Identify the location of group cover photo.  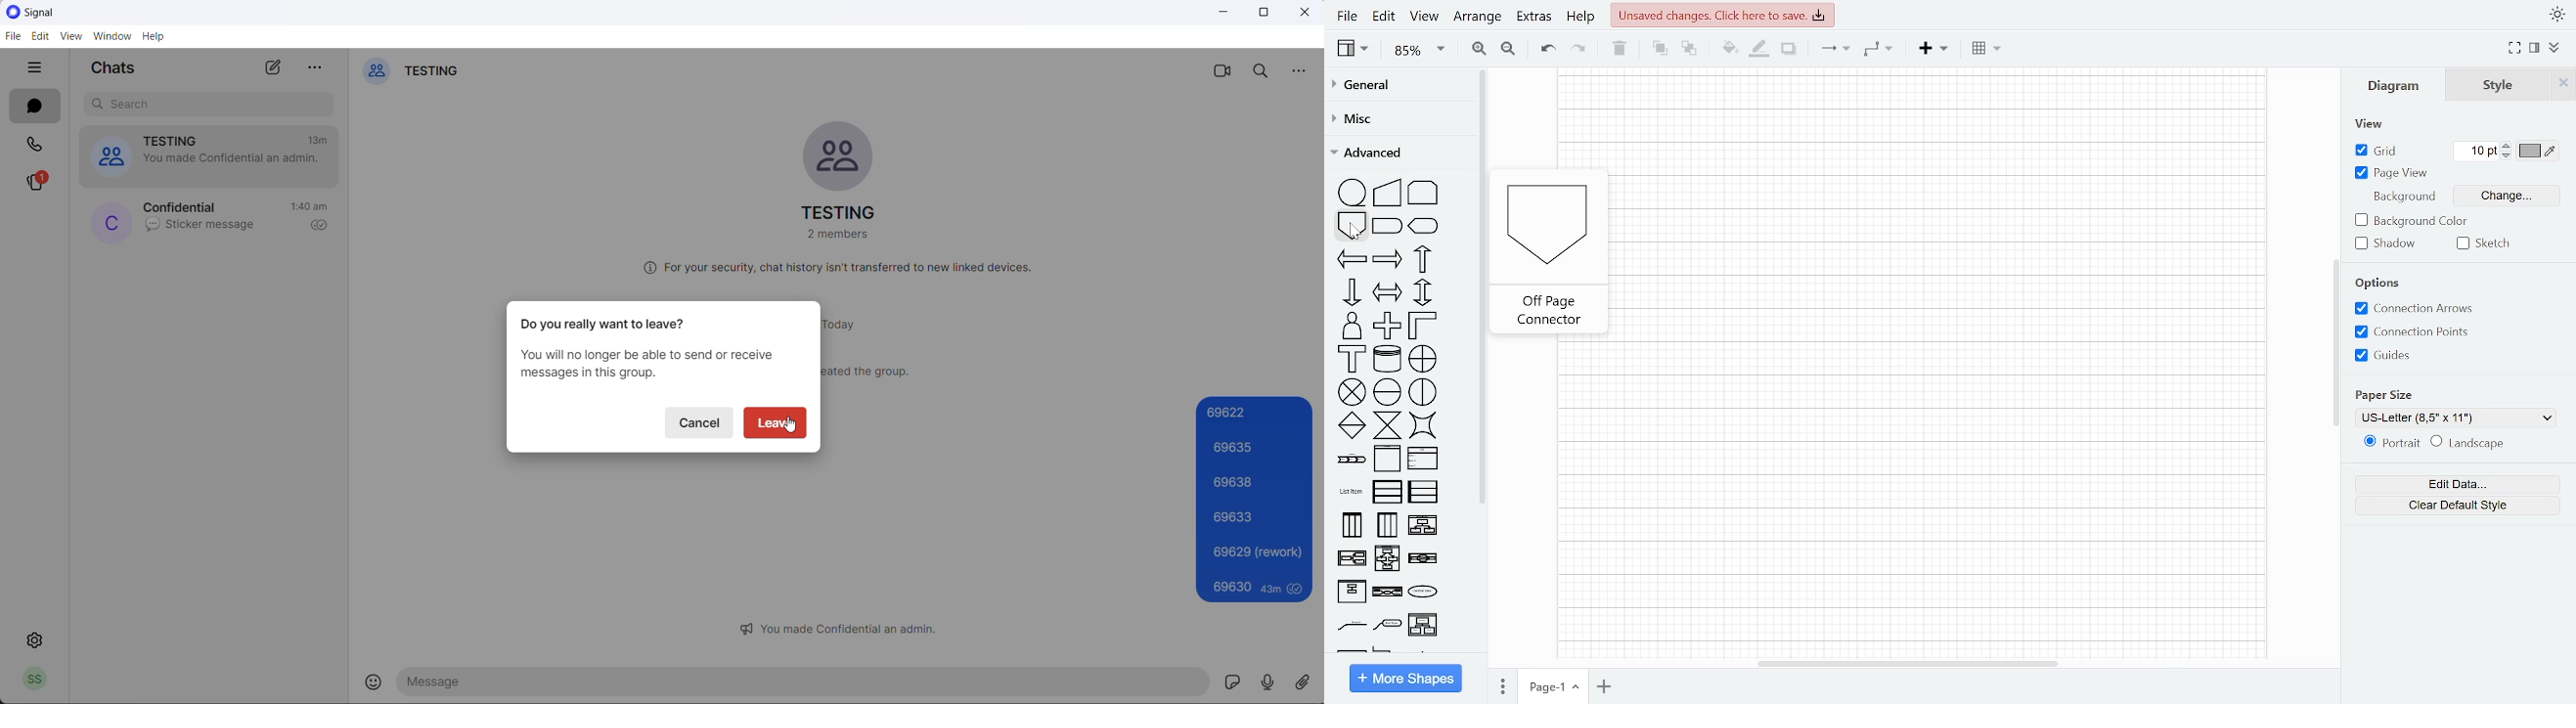
(109, 159).